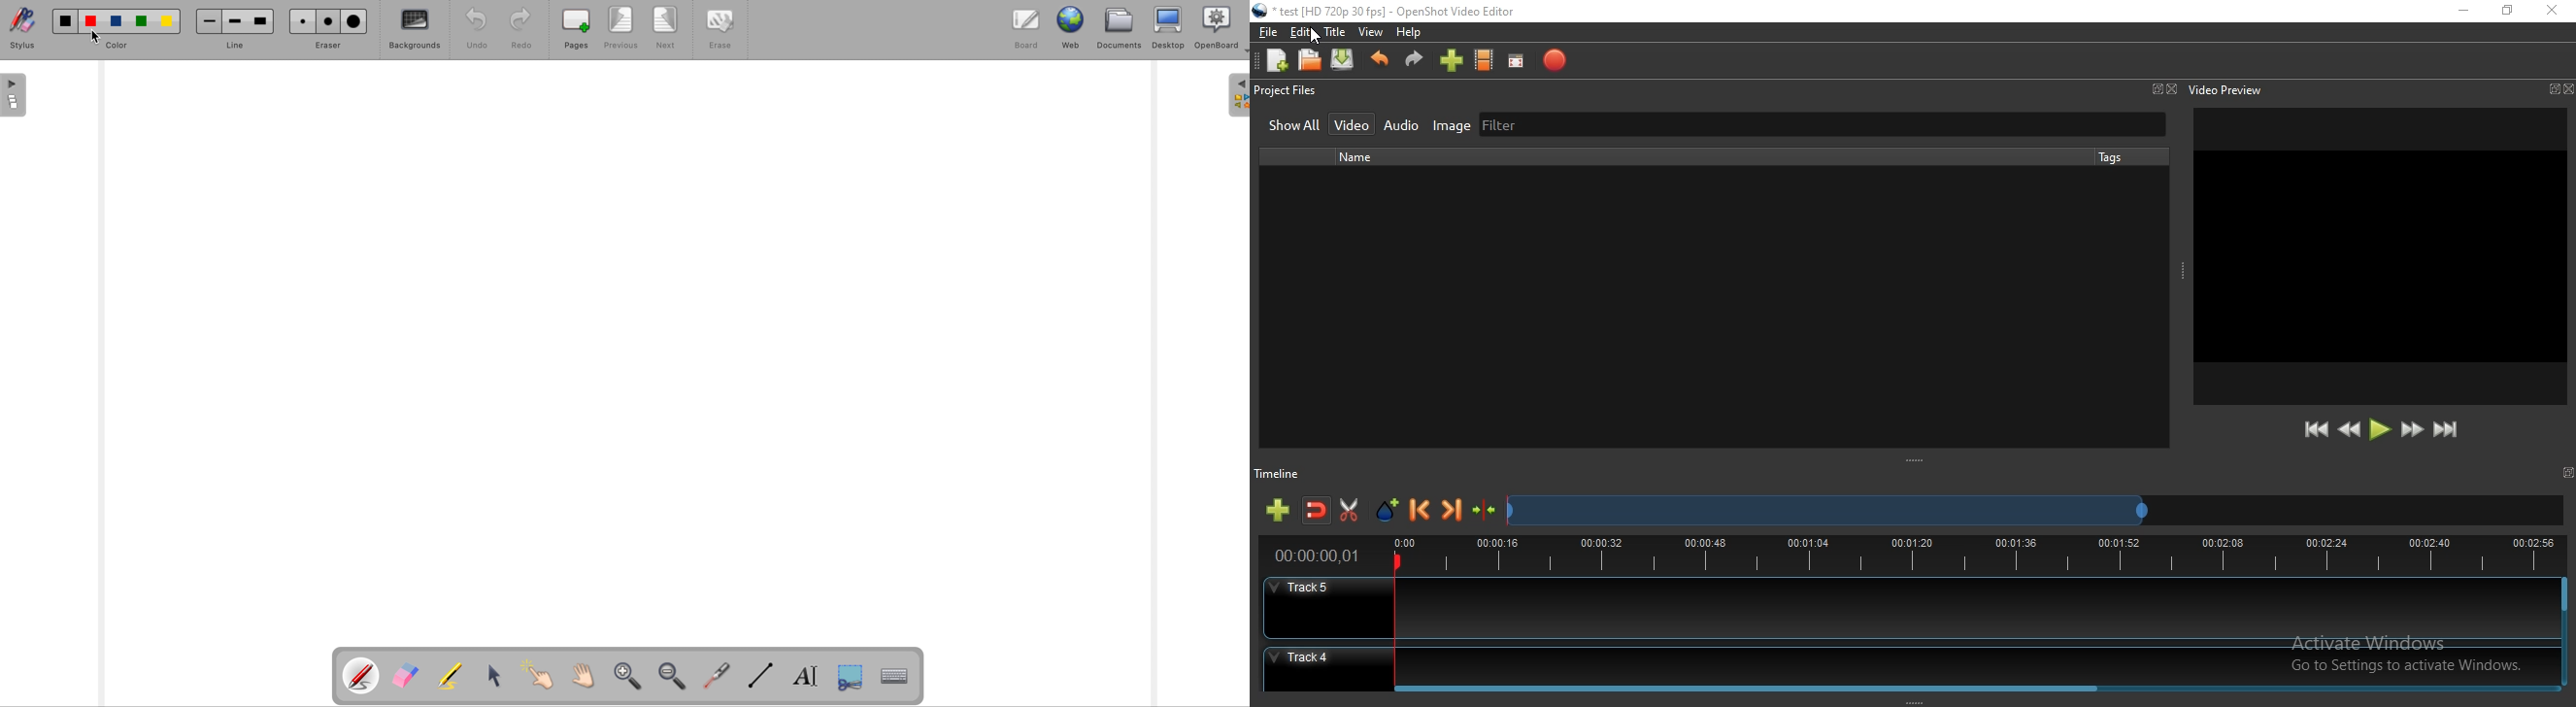  I want to click on import files, so click(1450, 63).